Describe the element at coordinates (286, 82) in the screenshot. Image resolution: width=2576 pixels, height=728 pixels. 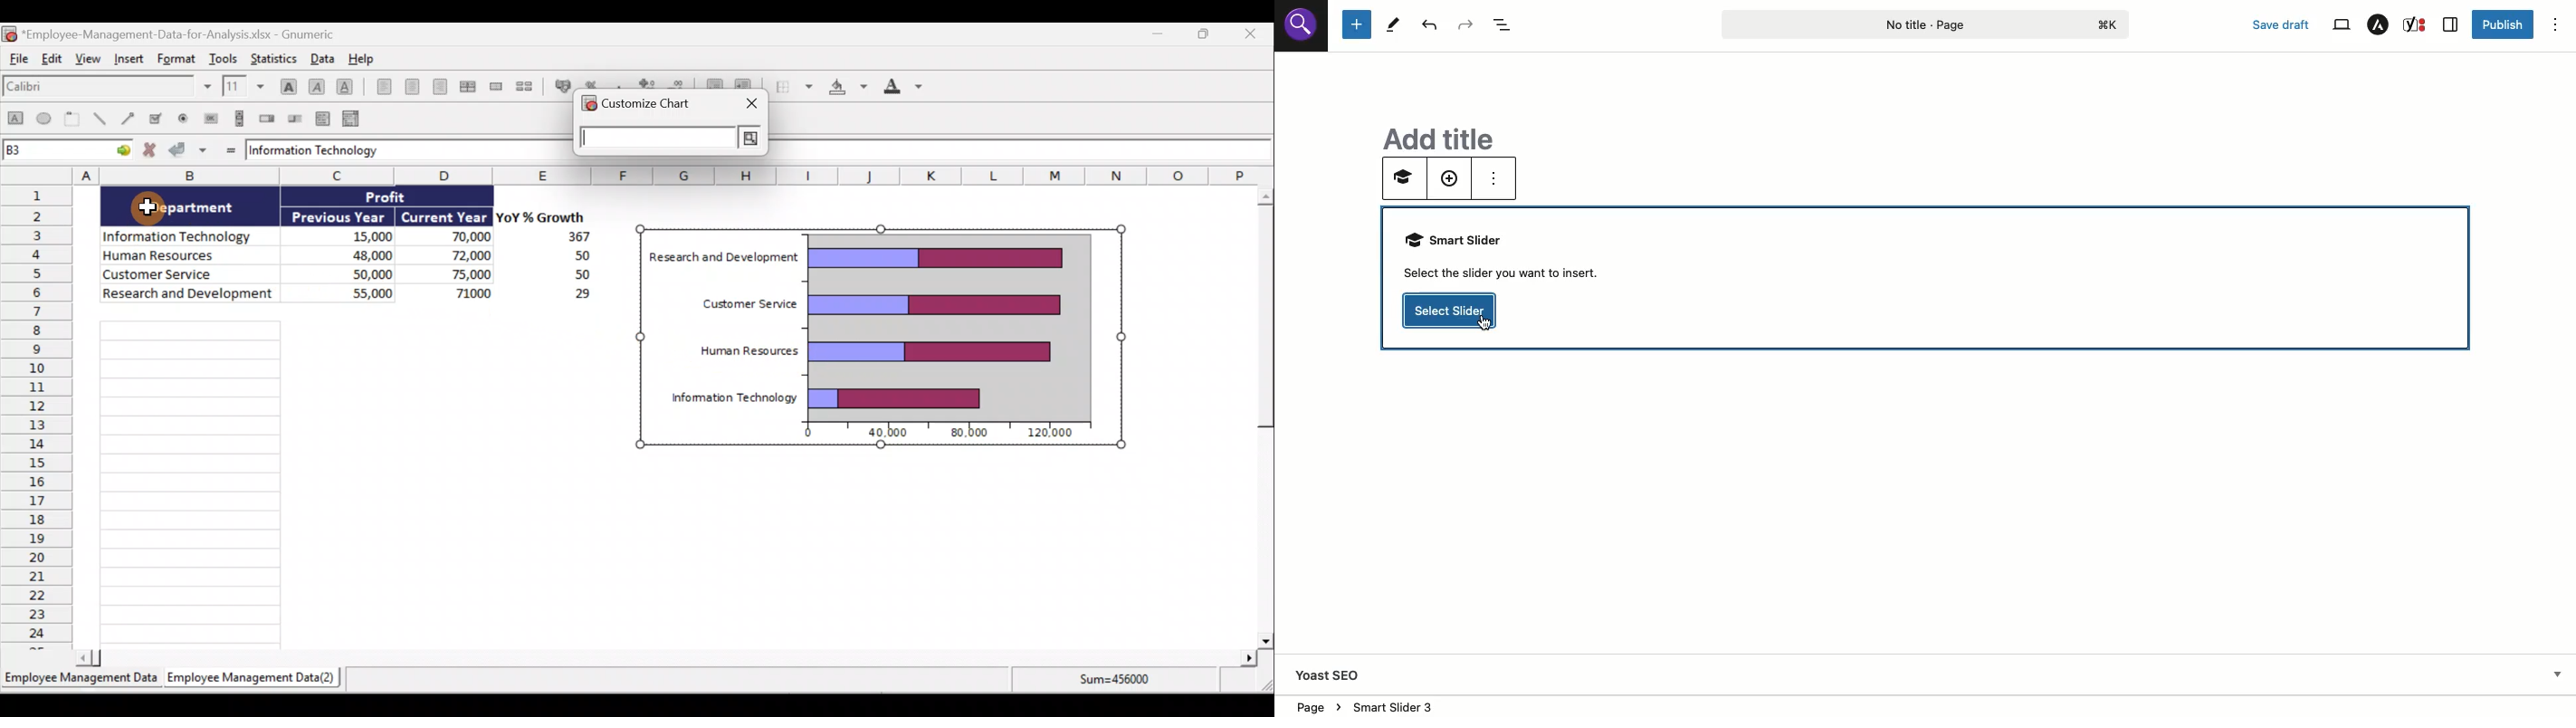
I see `Bold` at that location.